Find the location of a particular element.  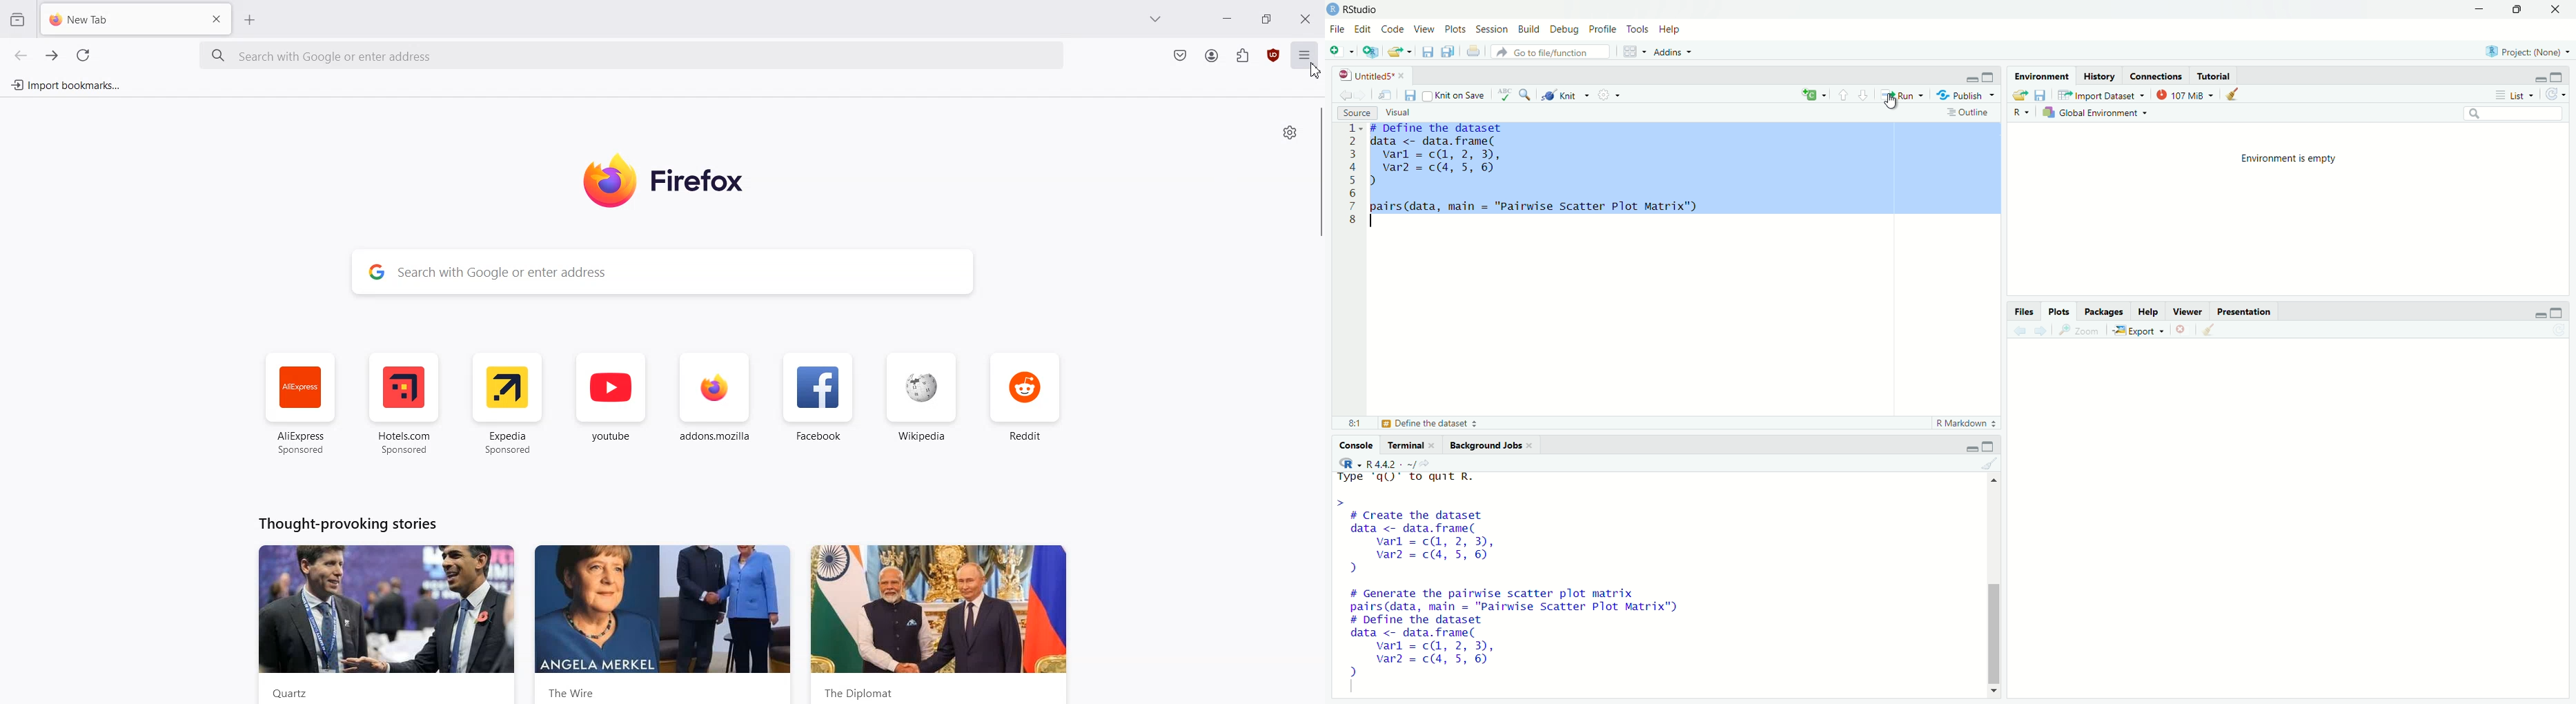

Find/Replace  is located at coordinates (1525, 94).